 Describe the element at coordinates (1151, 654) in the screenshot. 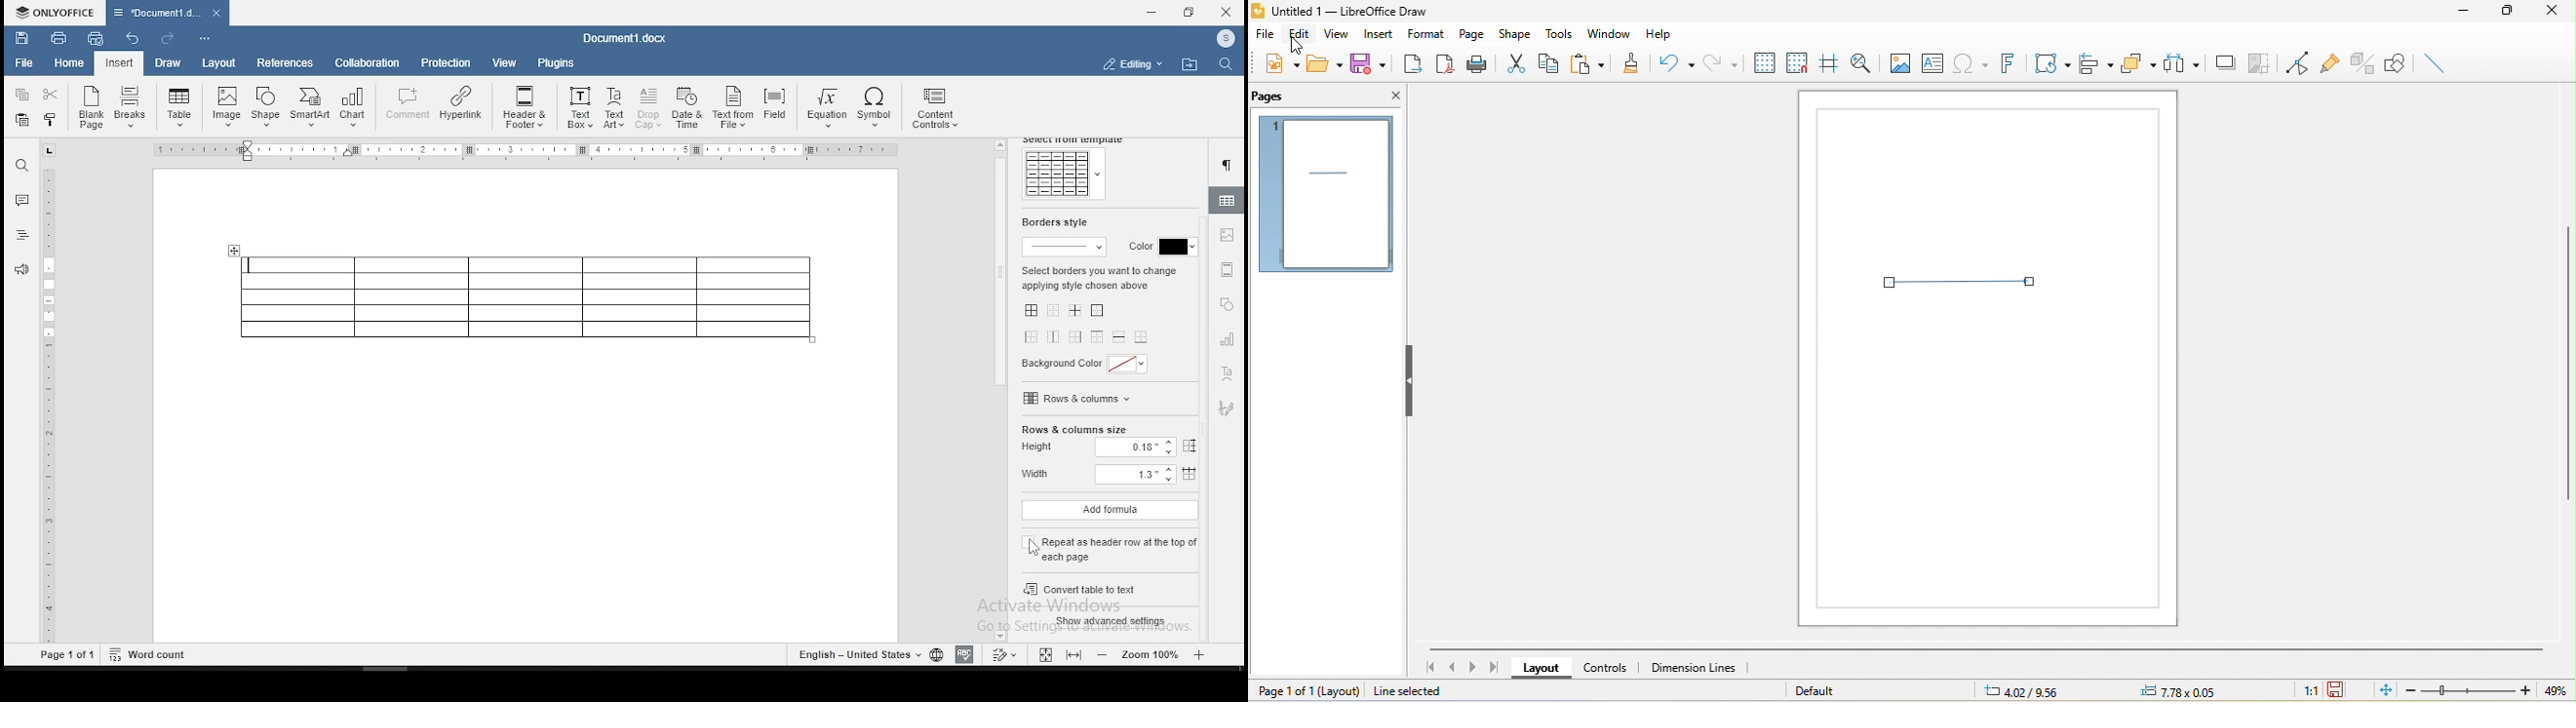

I see `zoom level` at that location.